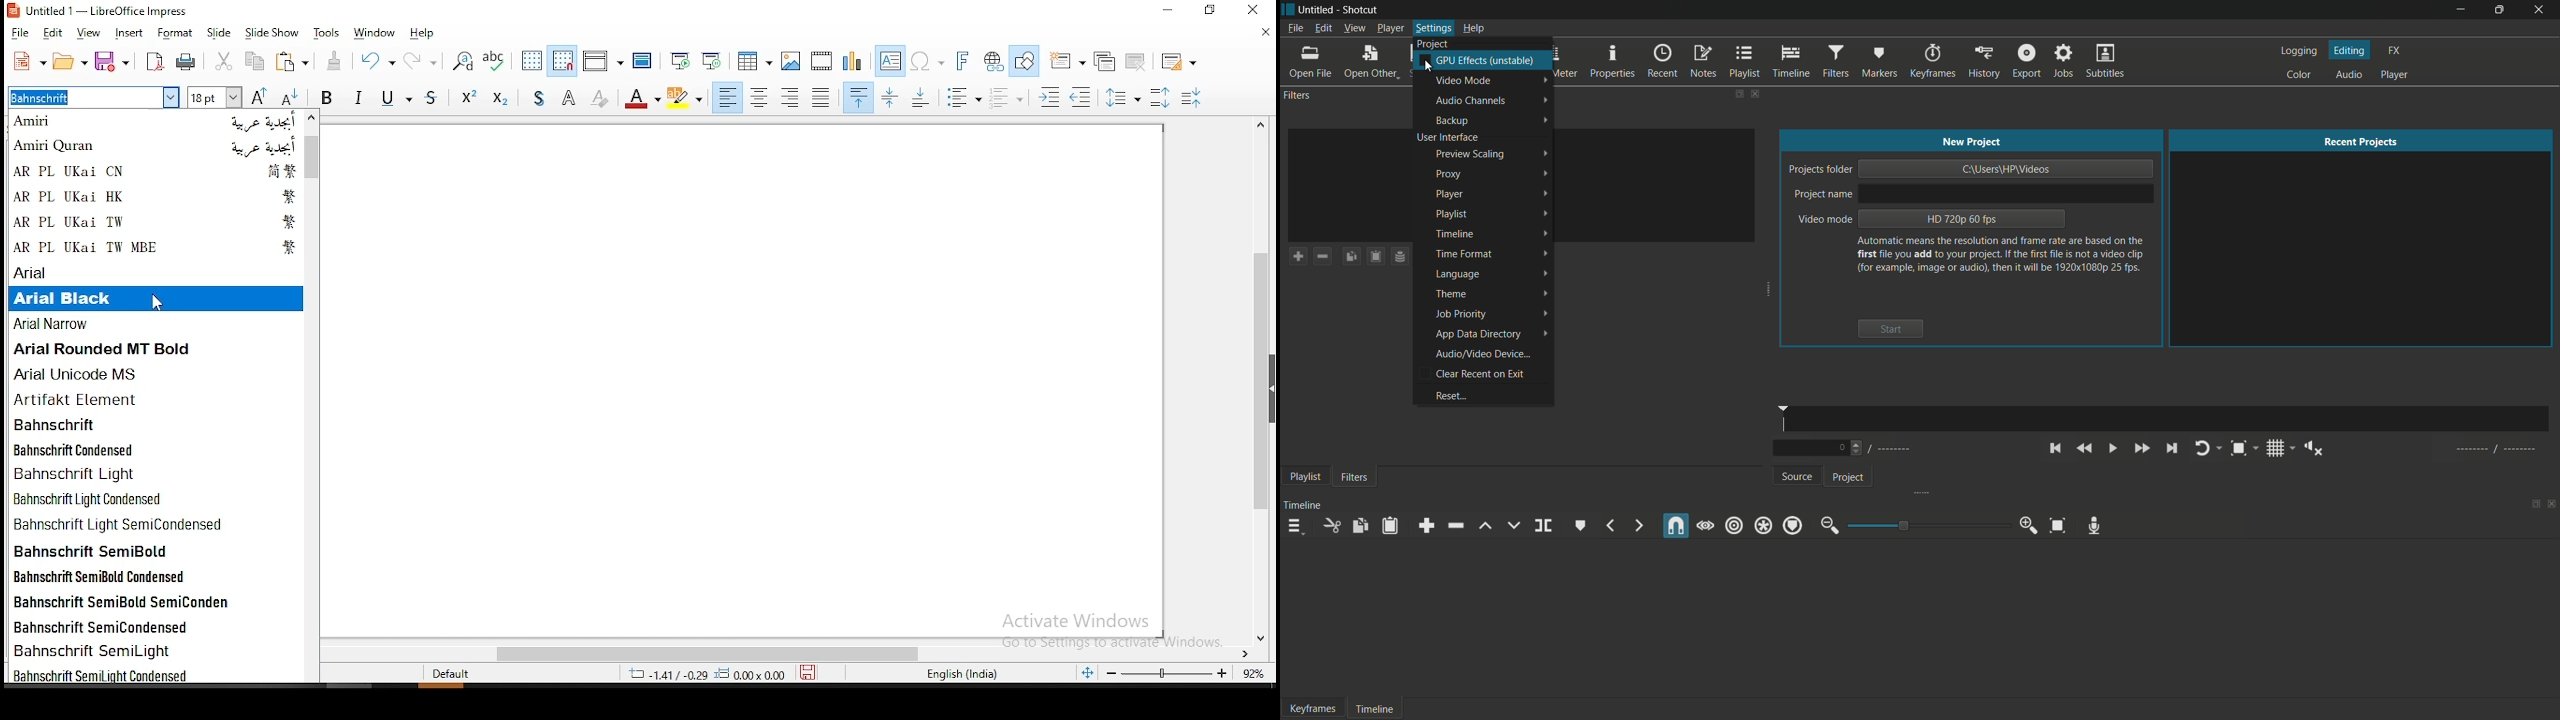  I want to click on toggle ordered list, so click(1191, 97).